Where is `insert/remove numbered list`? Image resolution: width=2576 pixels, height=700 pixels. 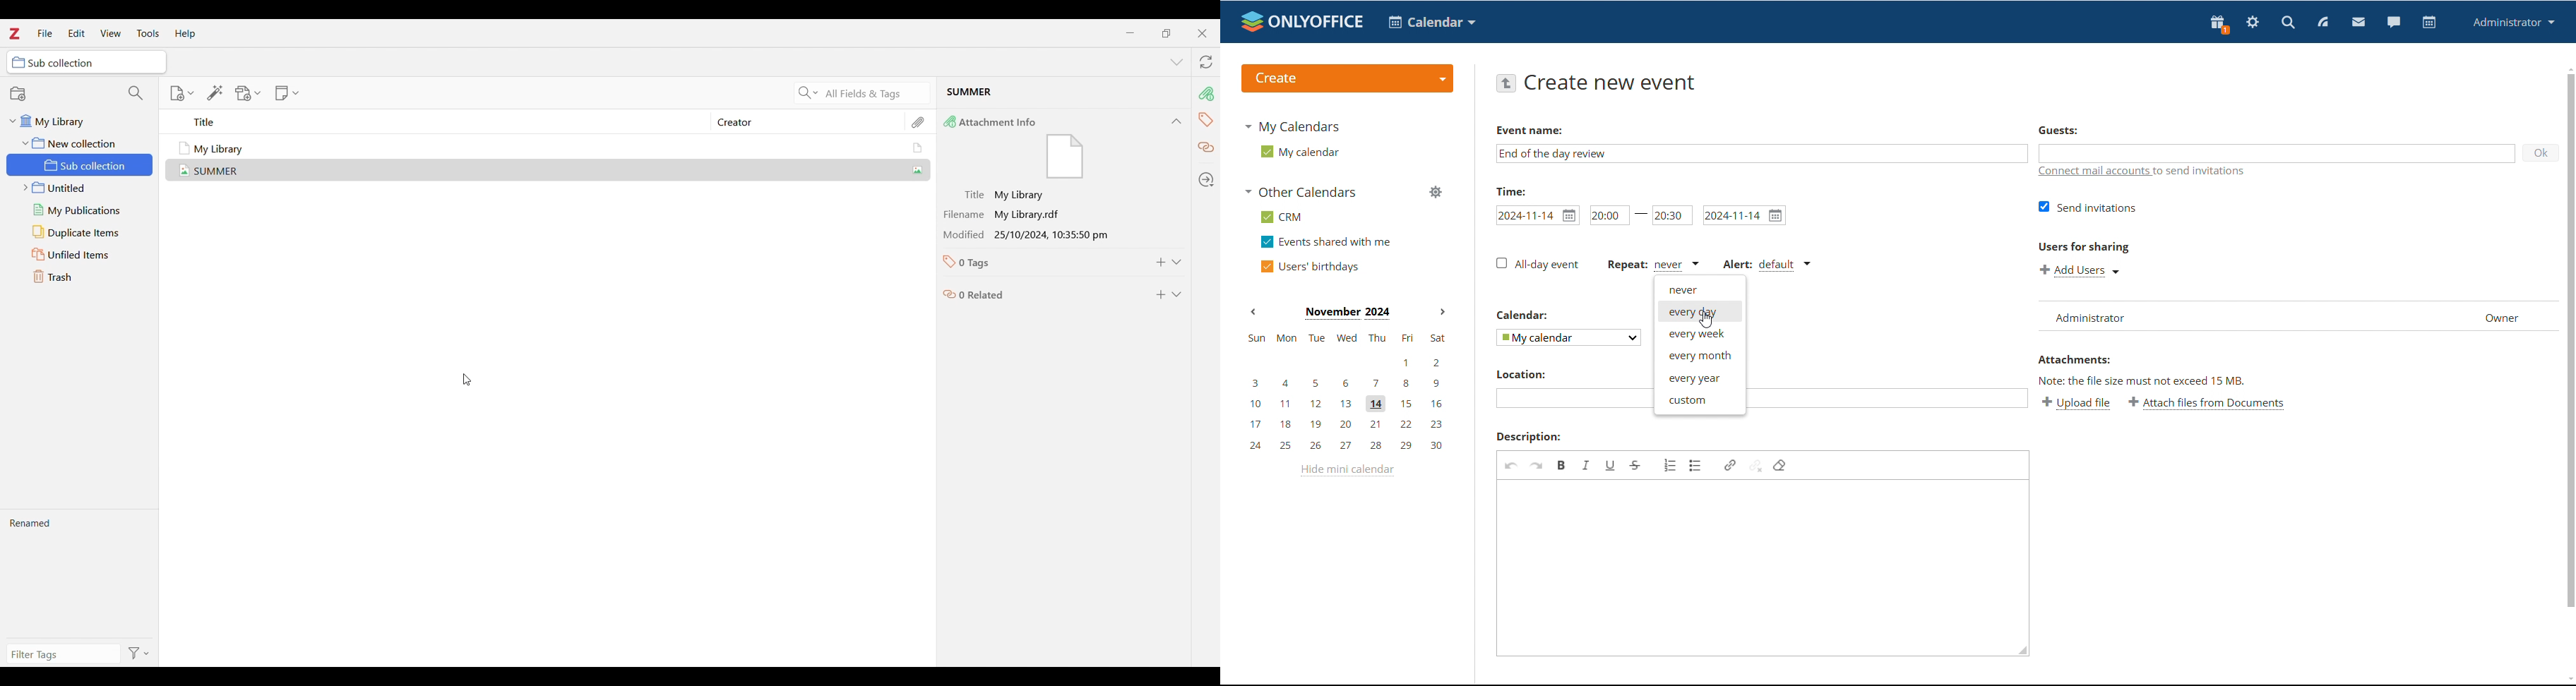 insert/remove numbered list is located at coordinates (1671, 465).